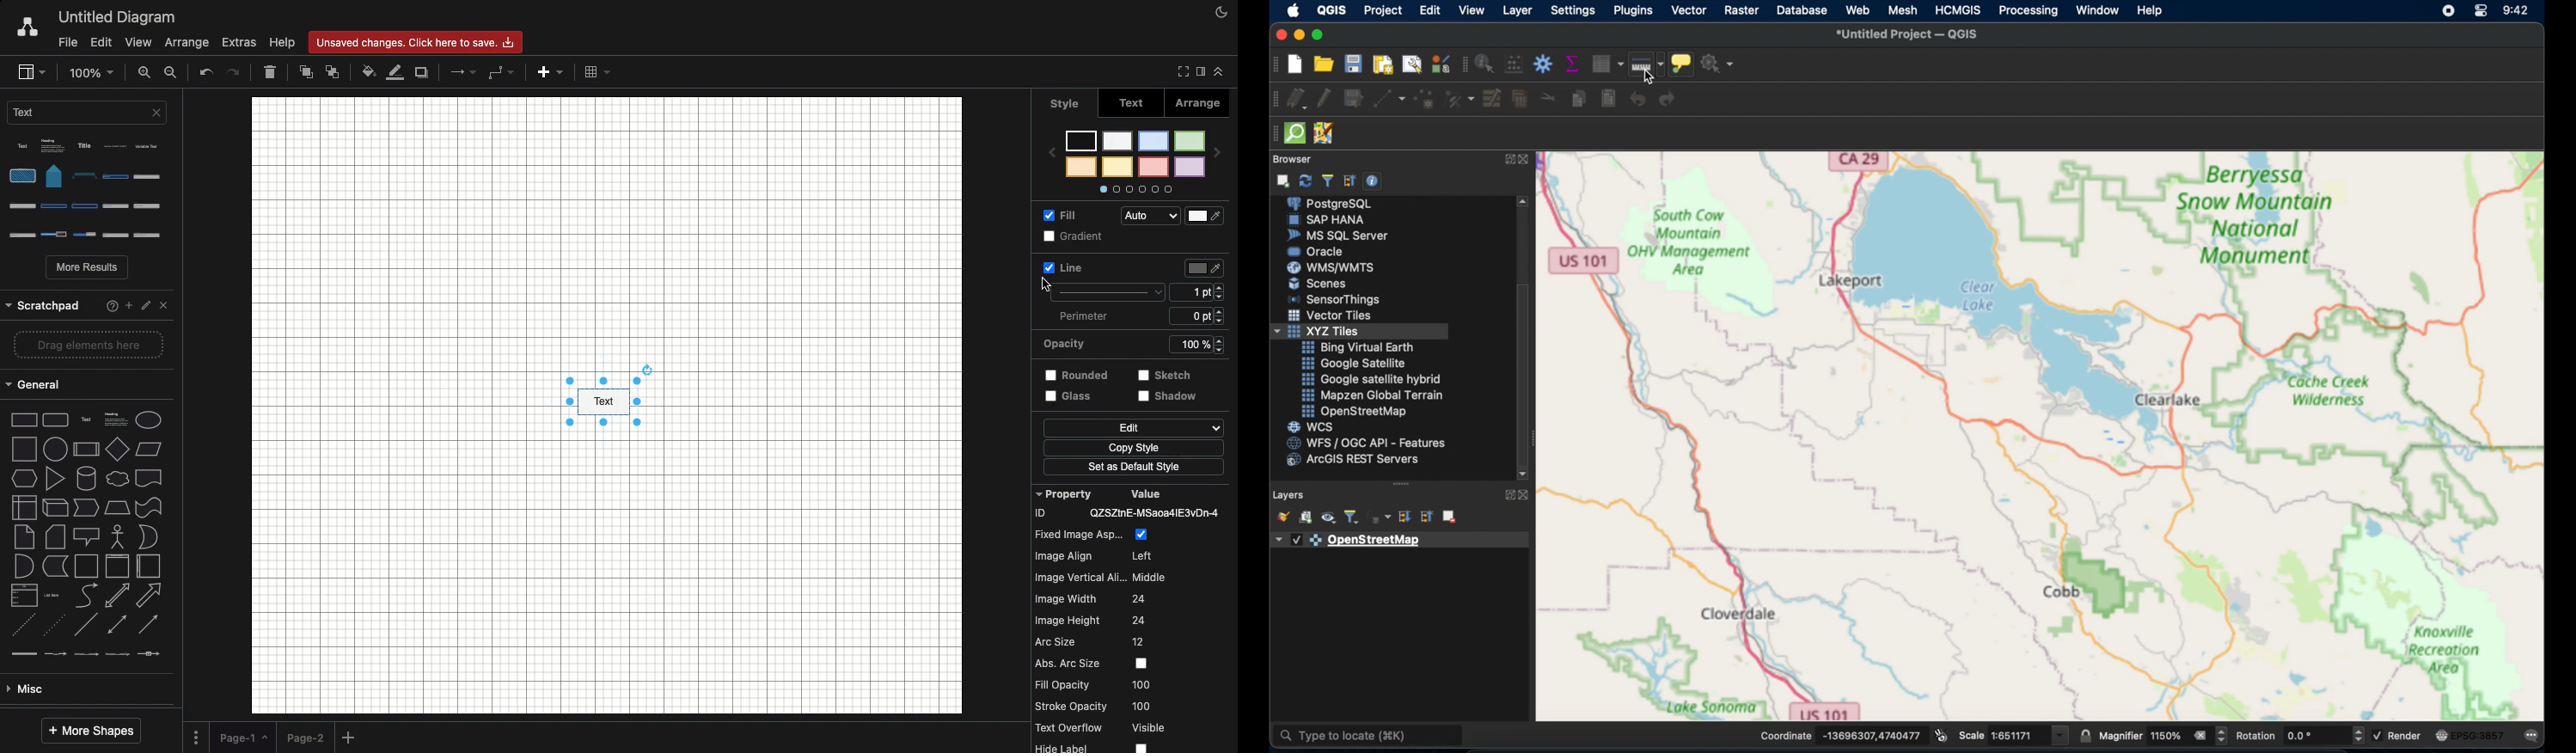 Image resolution: width=2576 pixels, height=756 pixels. Describe the element at coordinates (89, 269) in the screenshot. I see `More results` at that location.